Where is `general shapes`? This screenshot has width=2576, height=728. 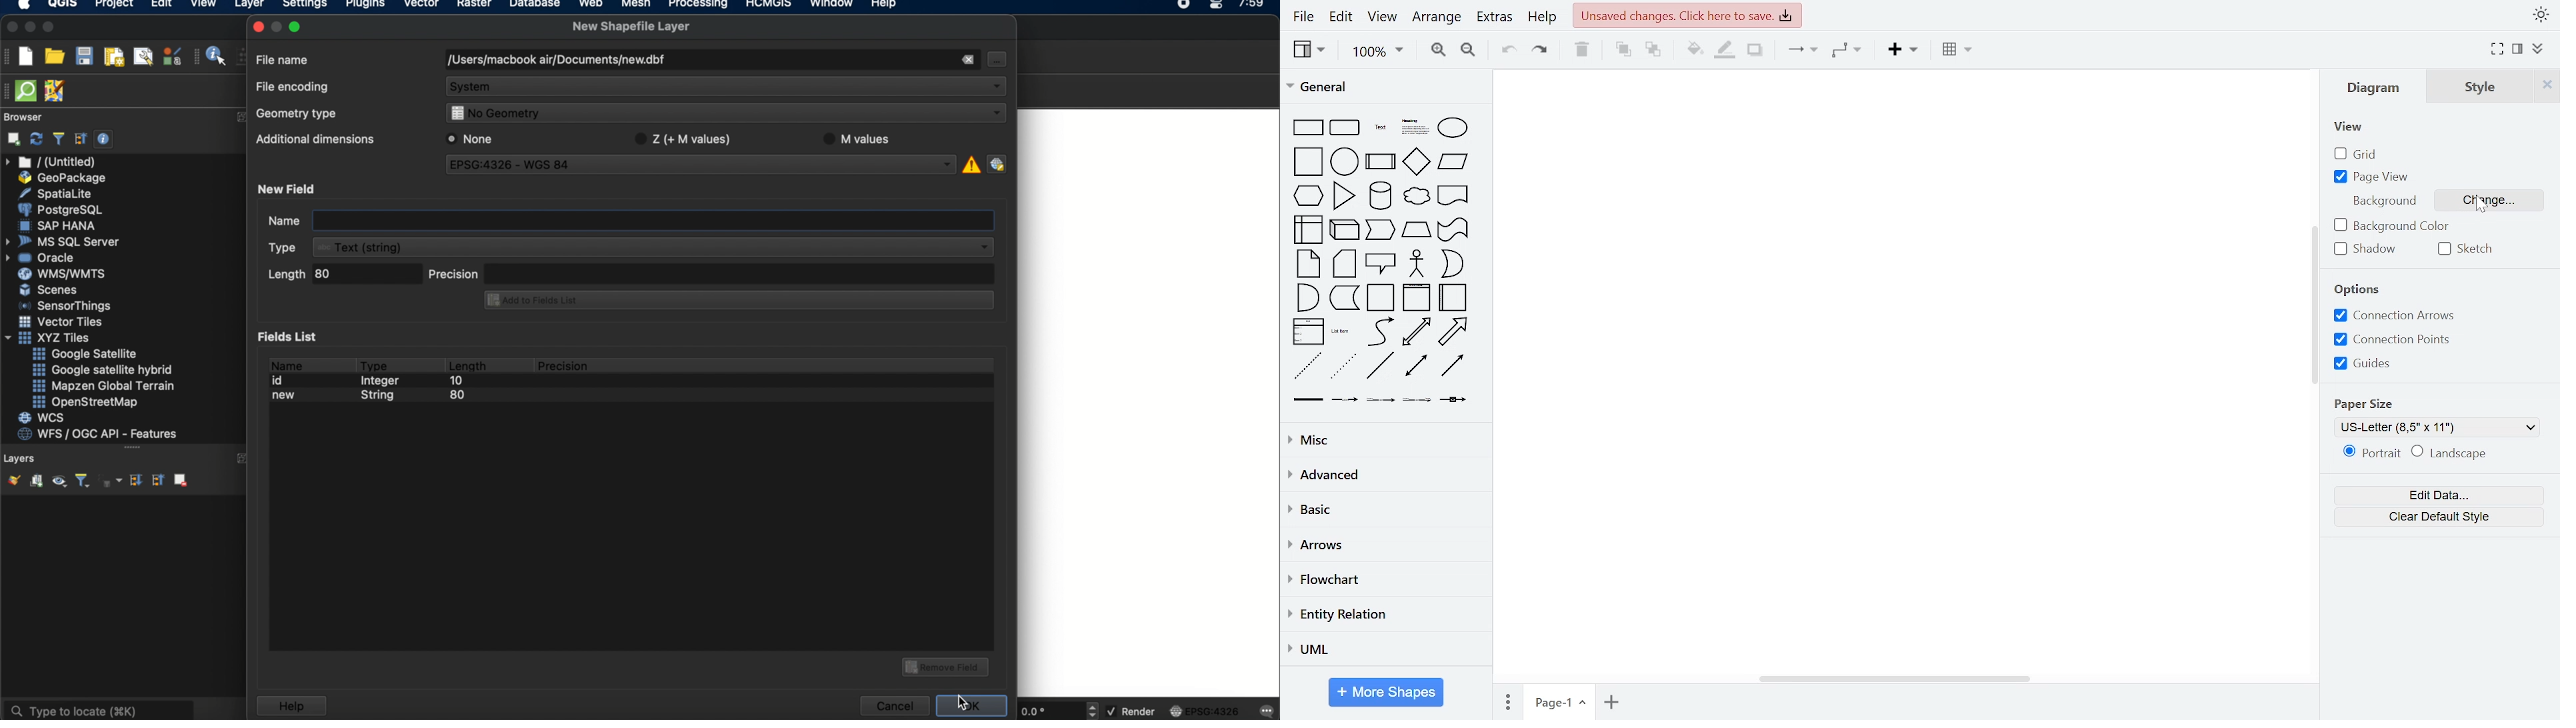 general shapes is located at coordinates (1413, 197).